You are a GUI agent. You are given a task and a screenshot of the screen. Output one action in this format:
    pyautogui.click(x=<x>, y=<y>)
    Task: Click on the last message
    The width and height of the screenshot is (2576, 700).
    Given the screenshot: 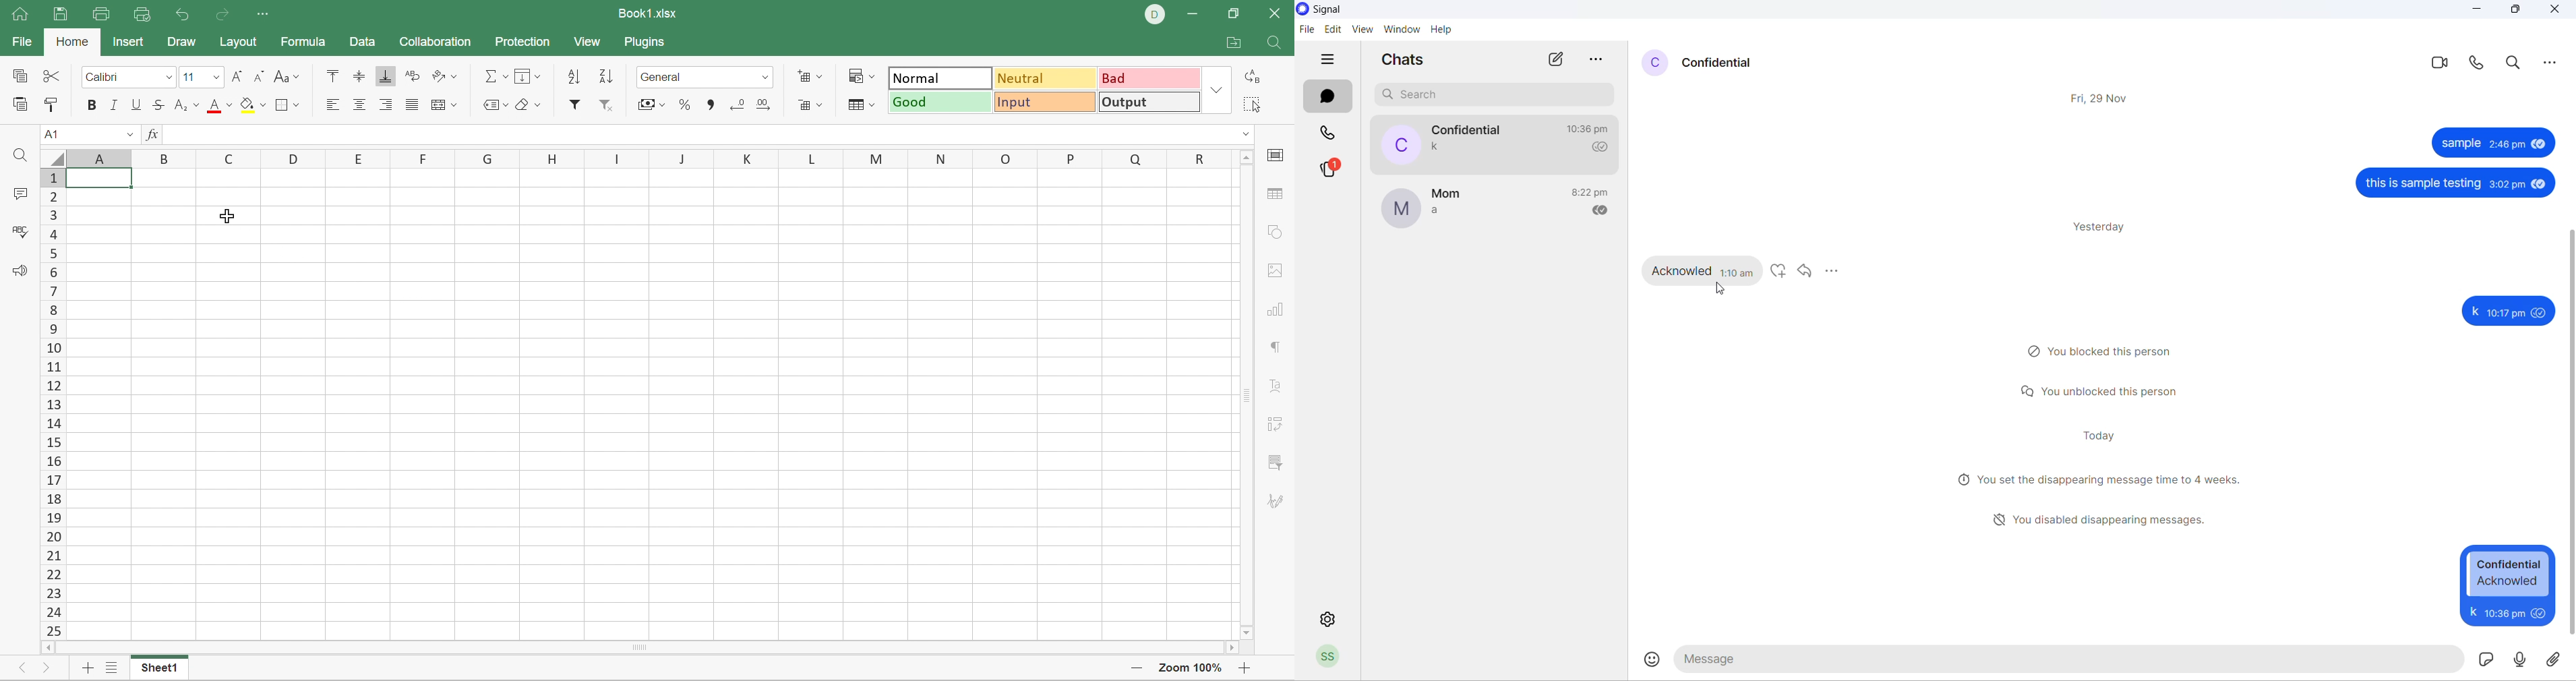 What is the action you would take?
    pyautogui.click(x=1438, y=148)
    